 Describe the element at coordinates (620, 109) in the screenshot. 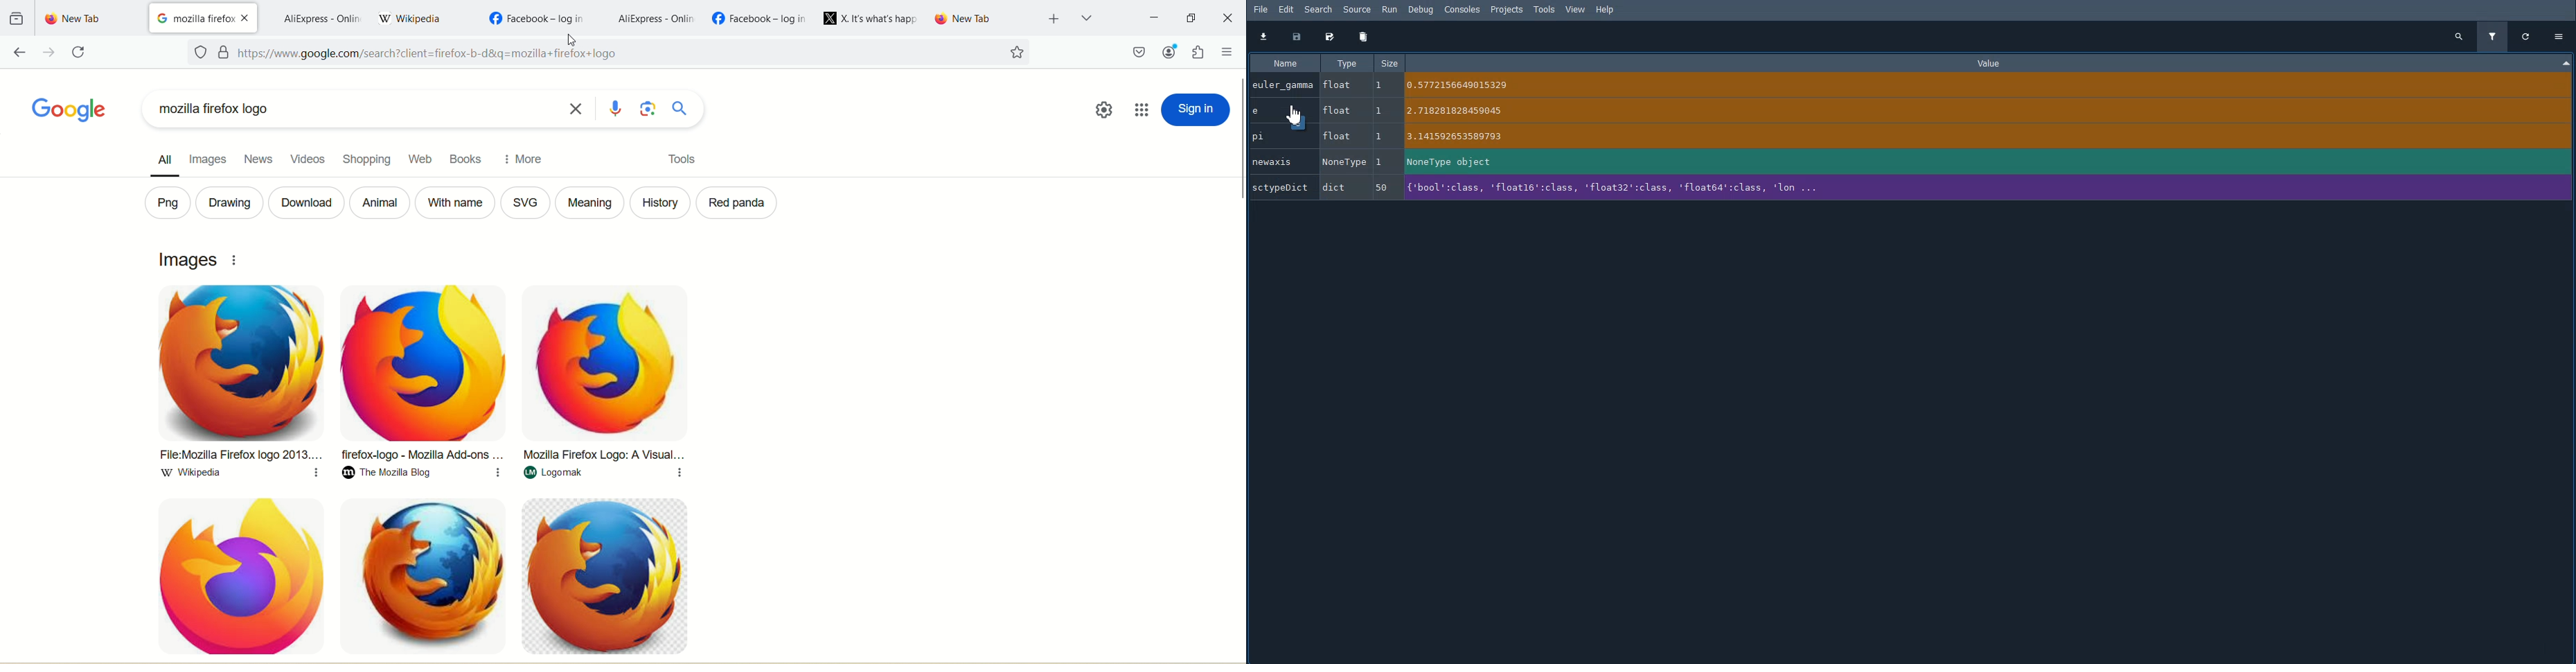

I see `search by voice` at that location.